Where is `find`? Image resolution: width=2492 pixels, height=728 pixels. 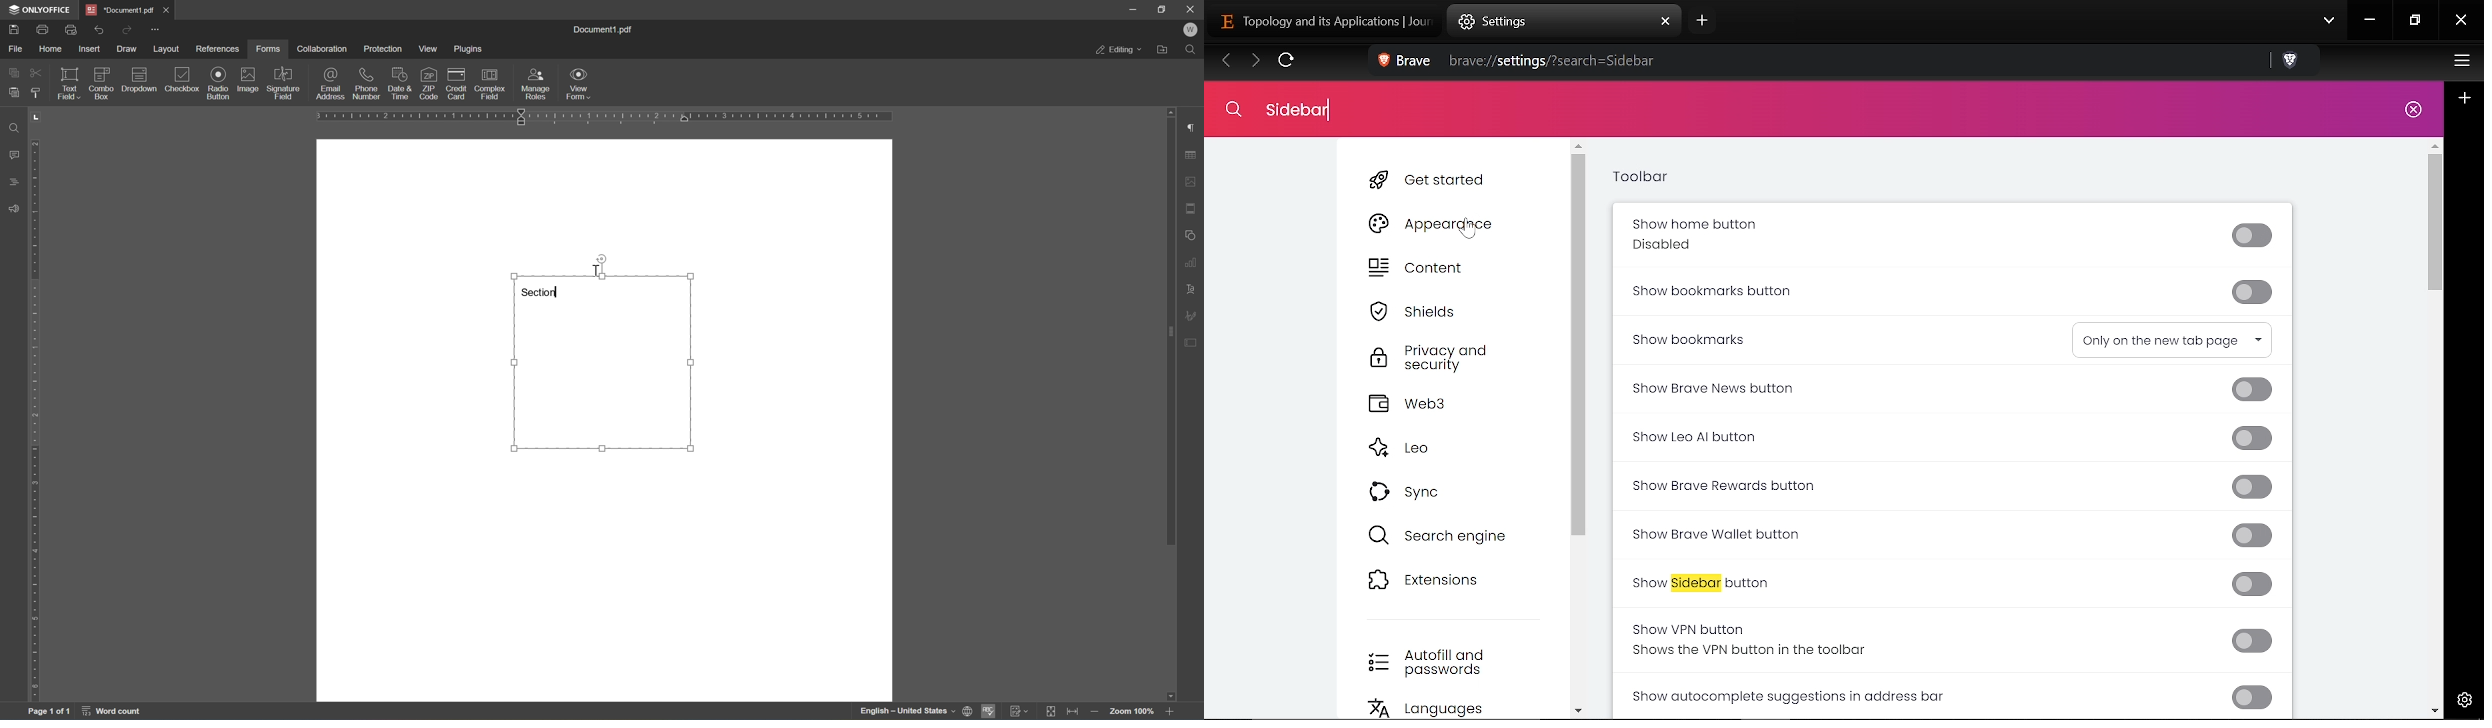
find is located at coordinates (11, 127).